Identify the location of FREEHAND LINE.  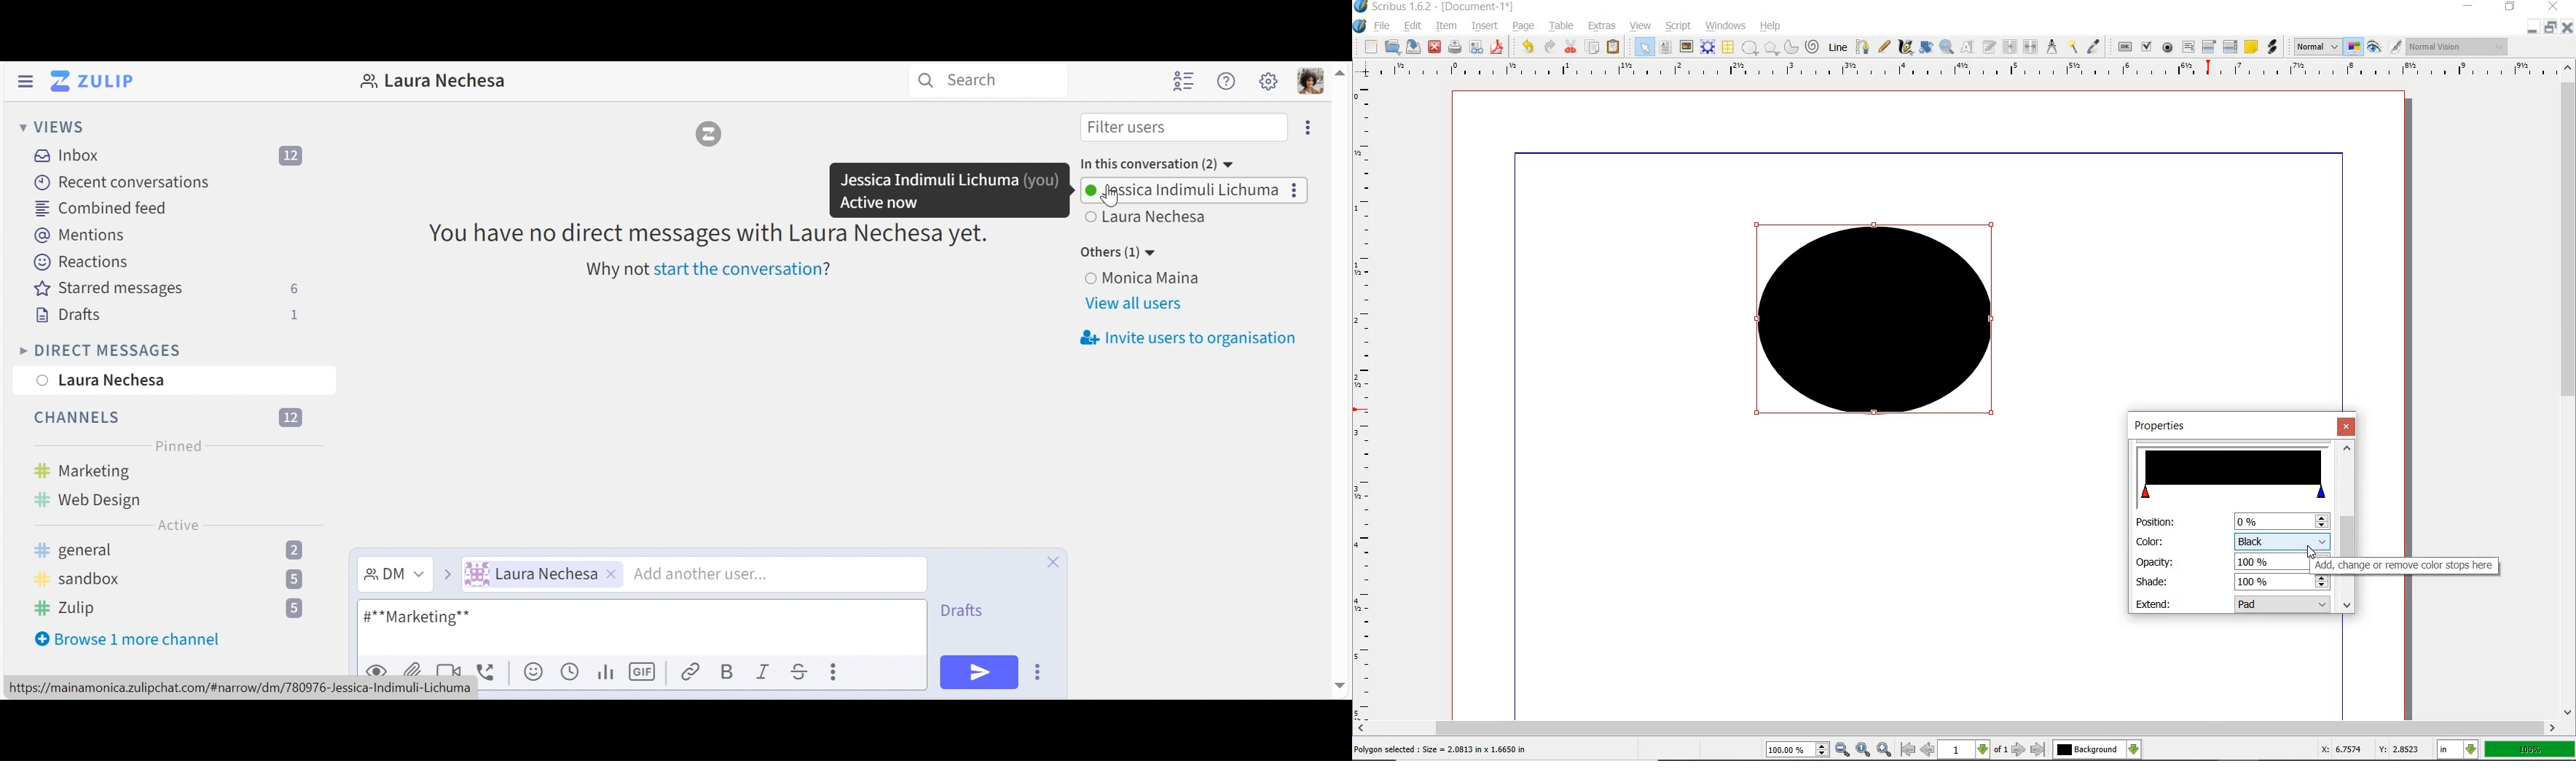
(1885, 45).